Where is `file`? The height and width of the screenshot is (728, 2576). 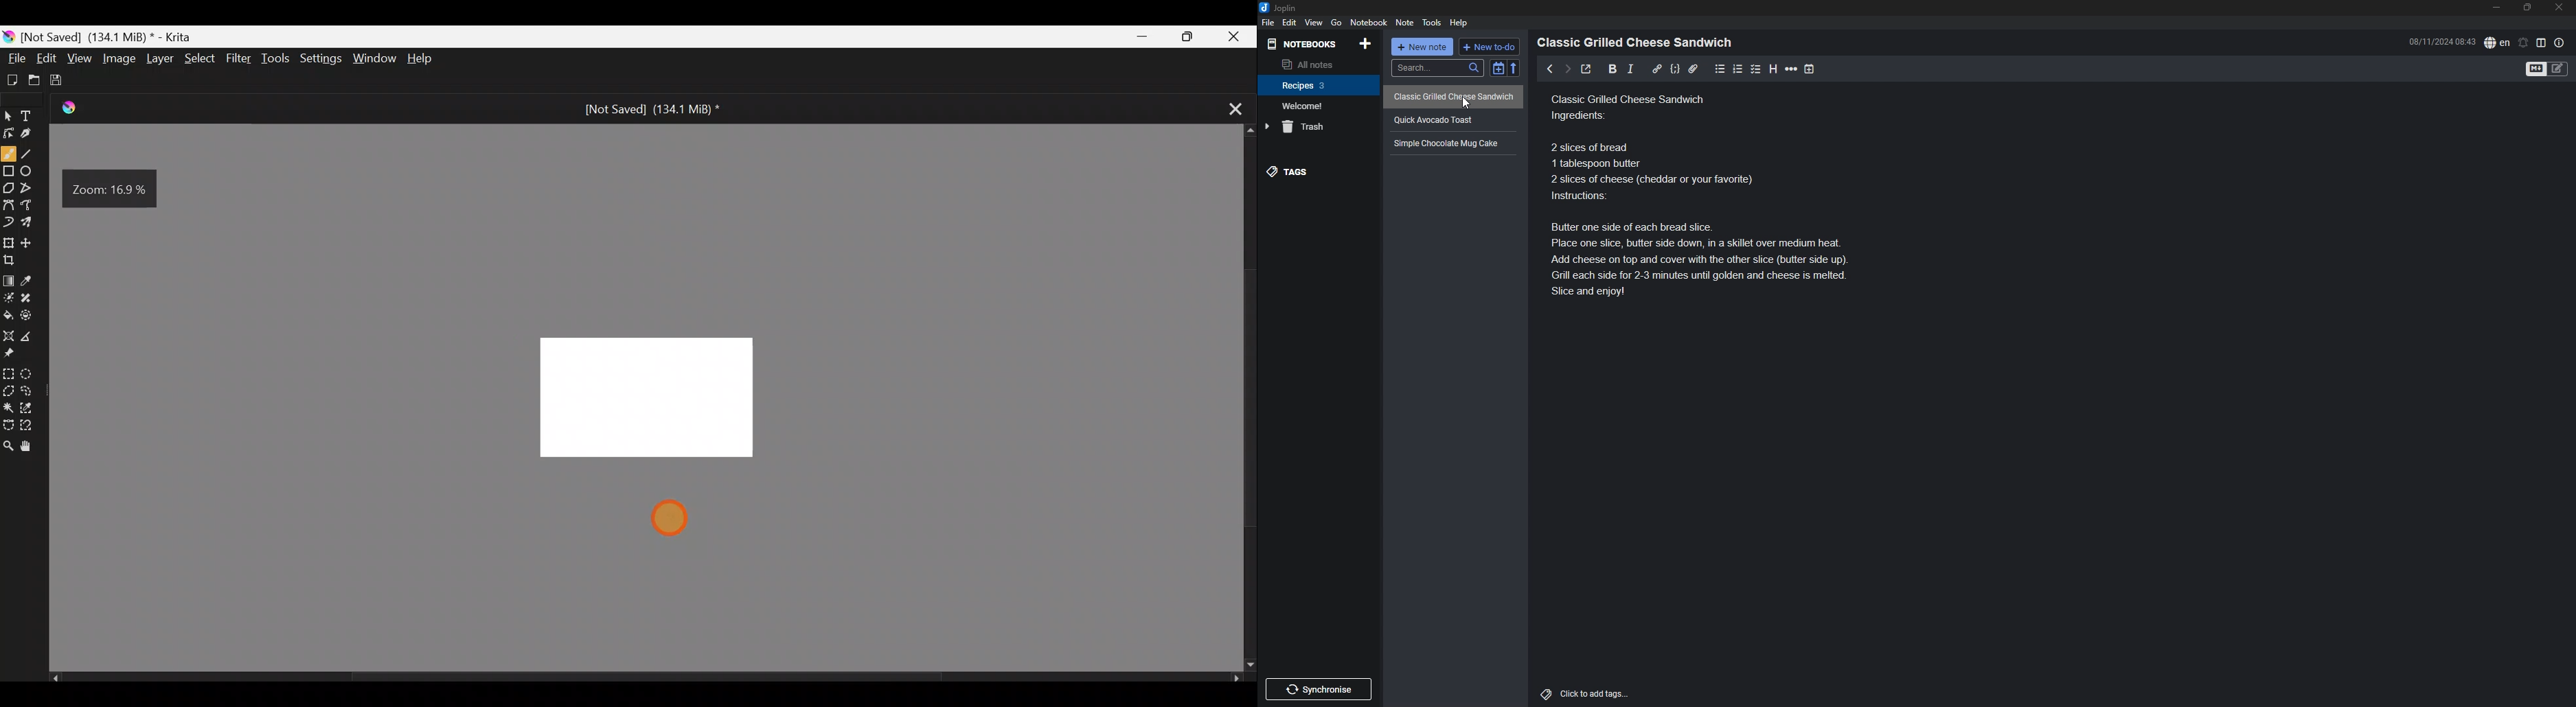 file is located at coordinates (1267, 22).